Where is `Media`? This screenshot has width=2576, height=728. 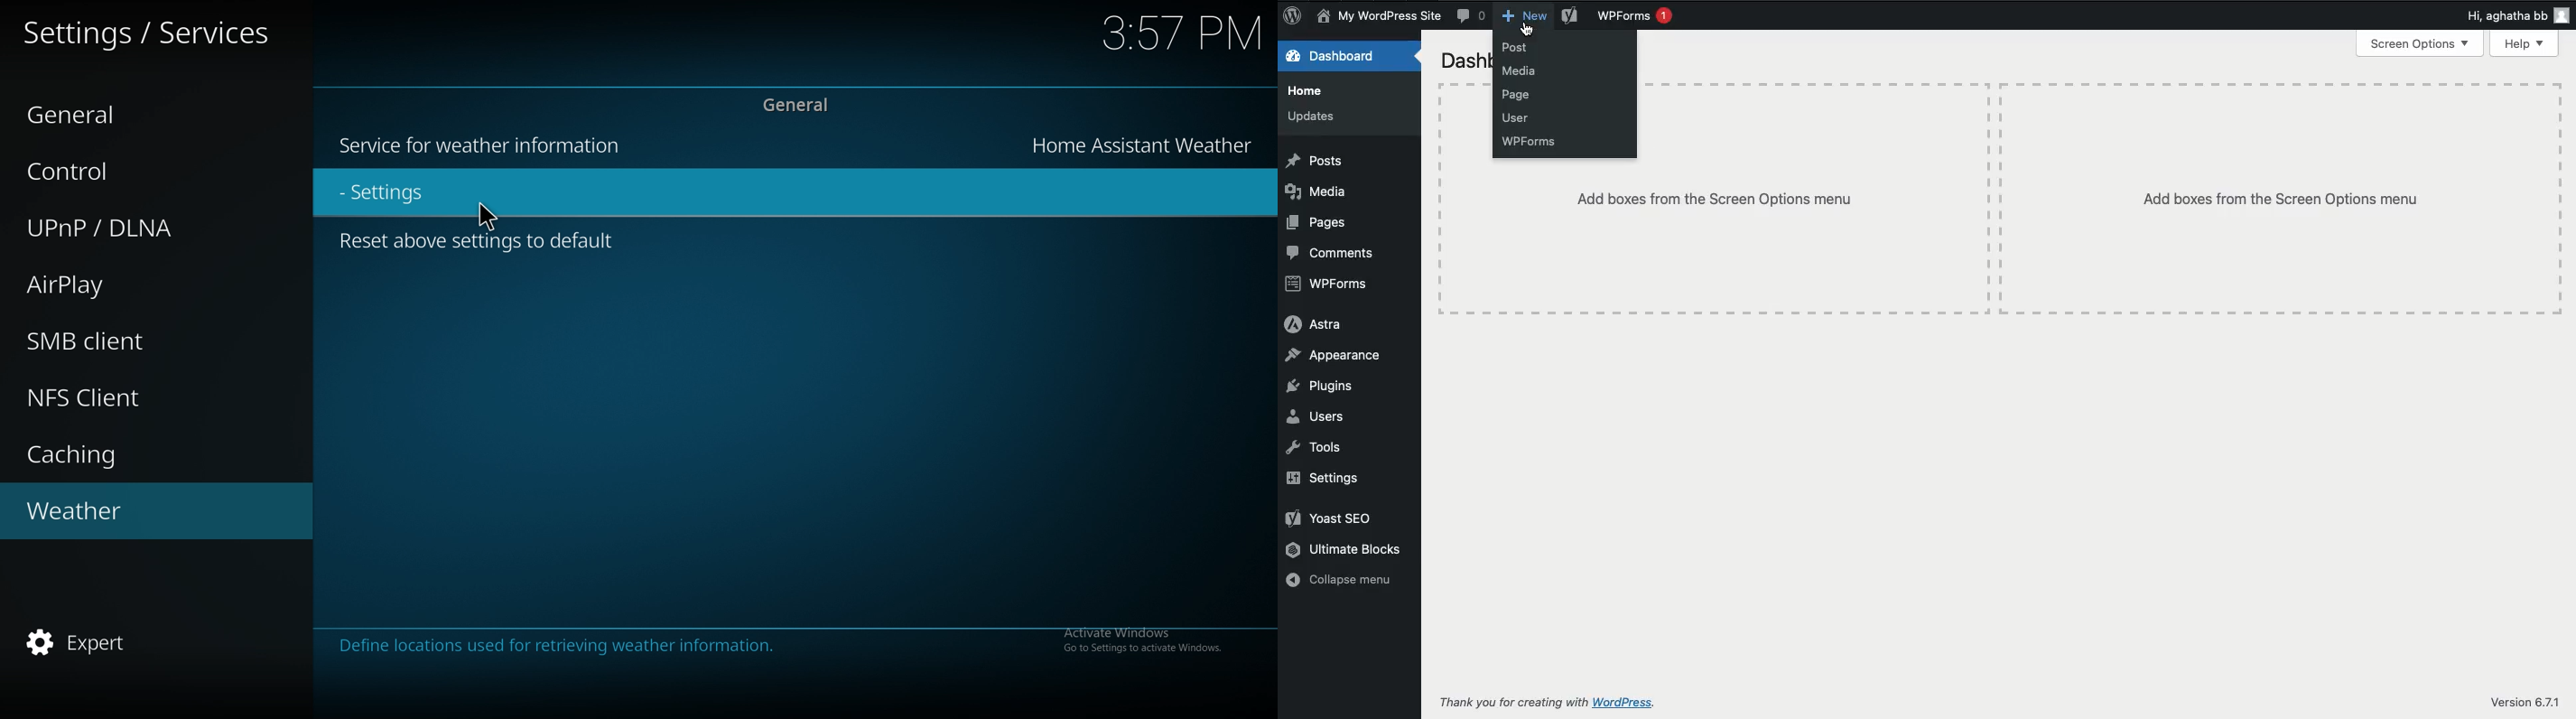 Media is located at coordinates (1319, 191).